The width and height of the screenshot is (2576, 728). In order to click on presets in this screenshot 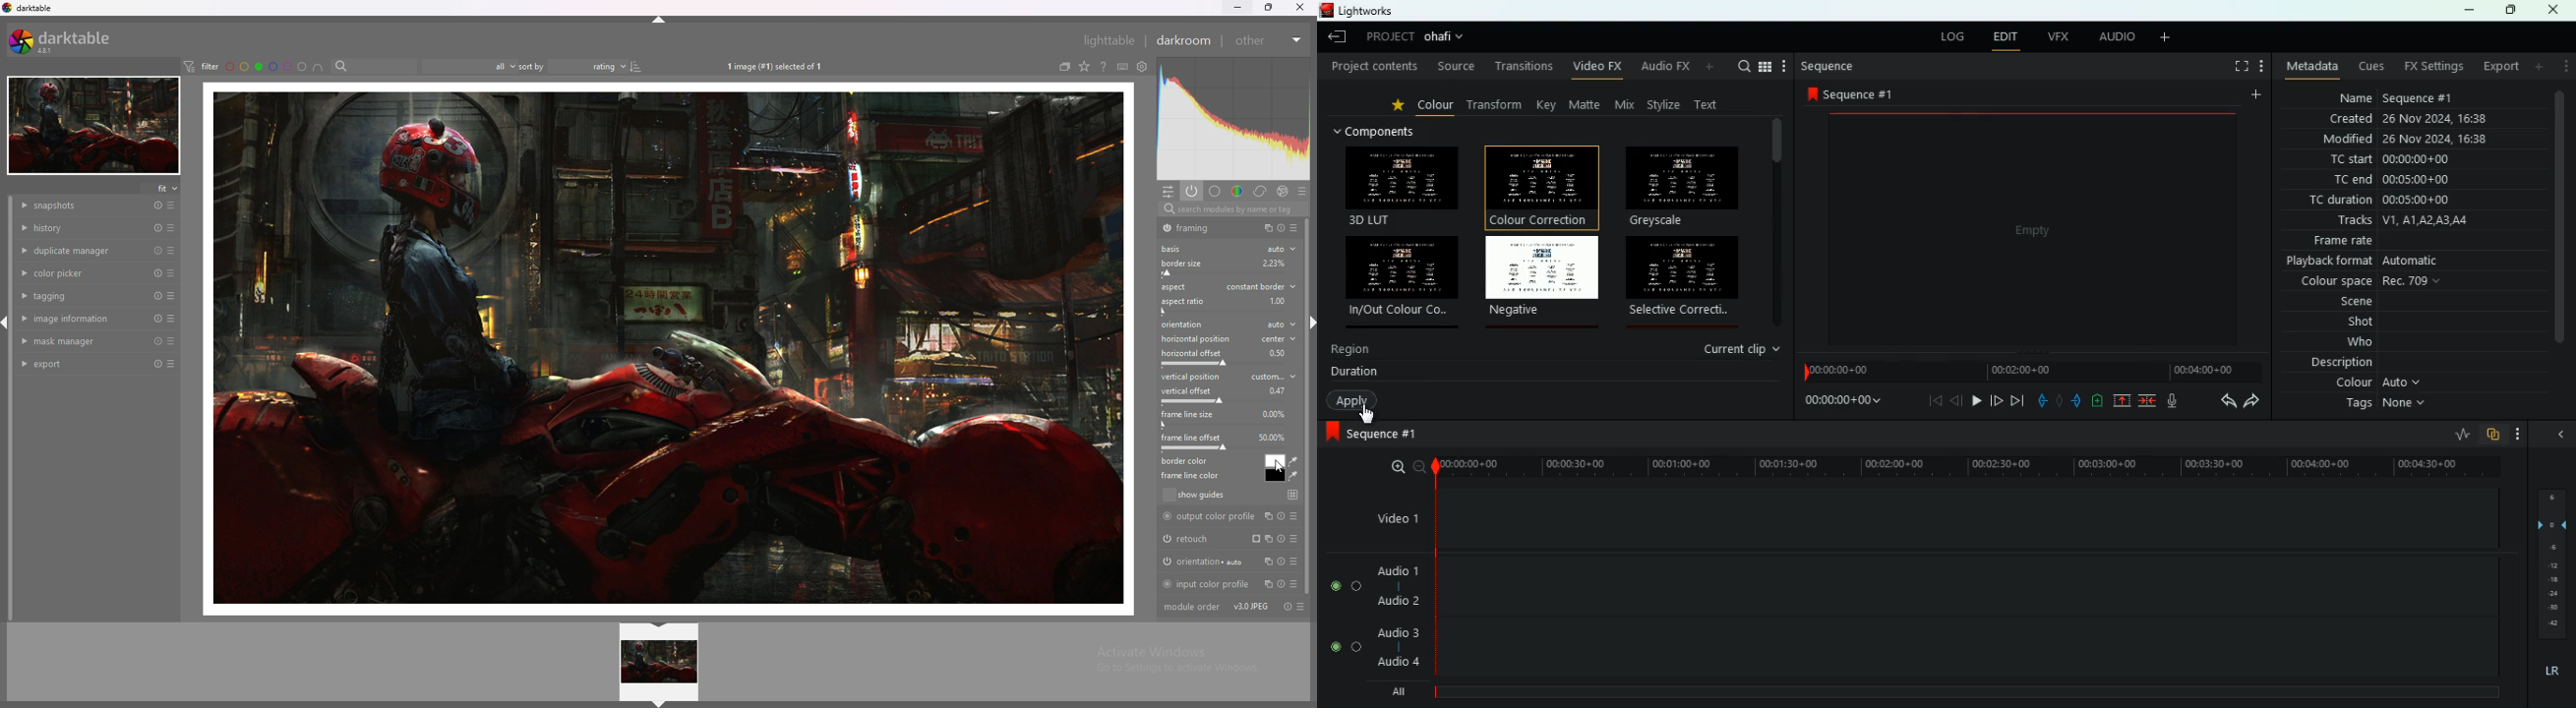, I will do `click(172, 318)`.